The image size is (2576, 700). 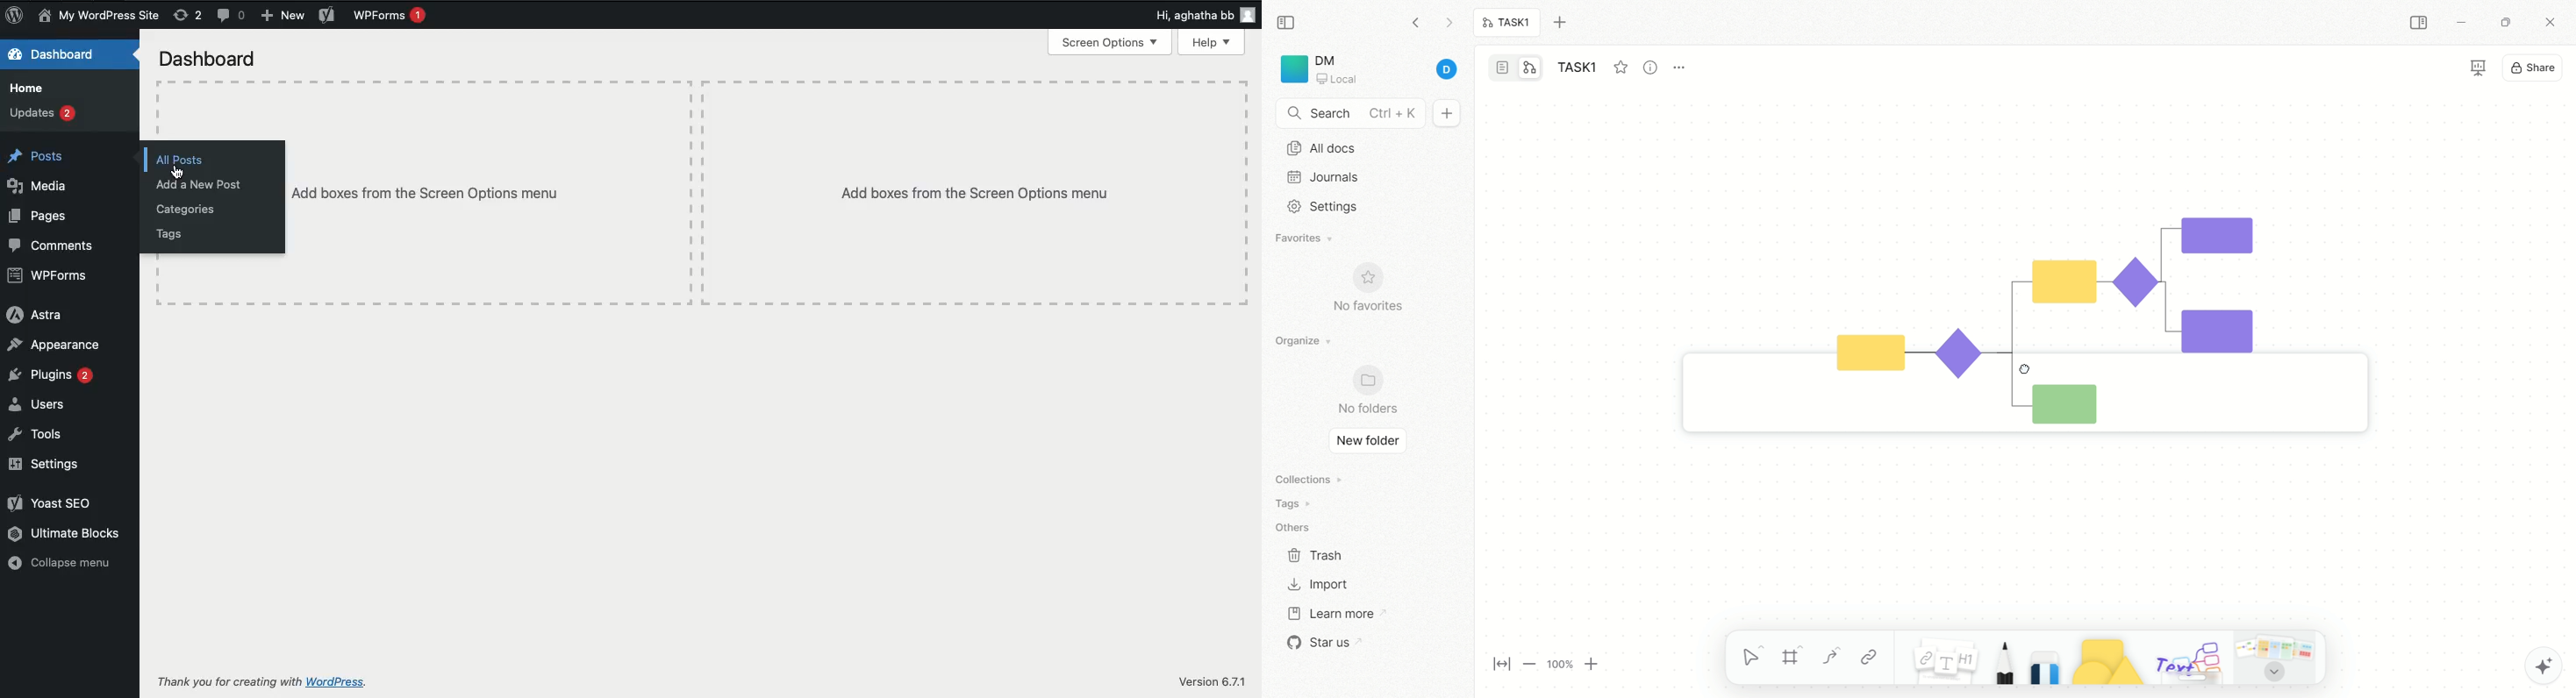 I want to click on shapes, so click(x=2100, y=658).